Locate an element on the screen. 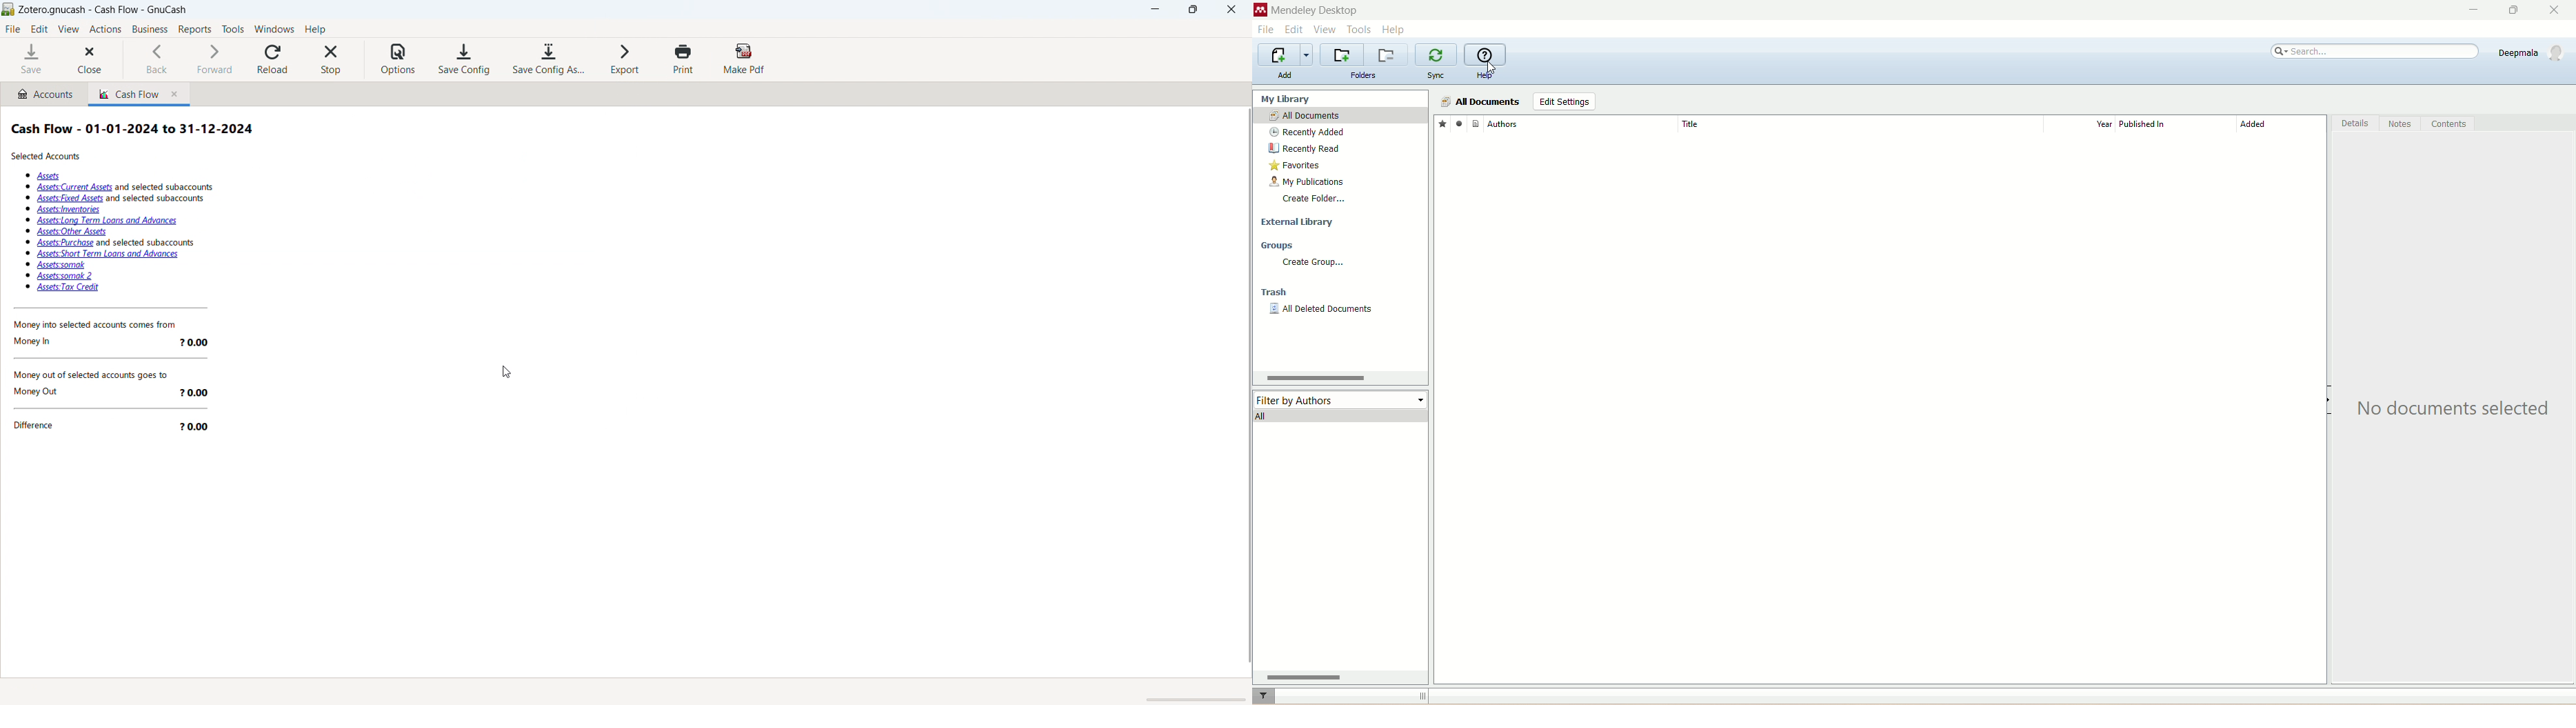  read/unread is located at coordinates (1458, 121).